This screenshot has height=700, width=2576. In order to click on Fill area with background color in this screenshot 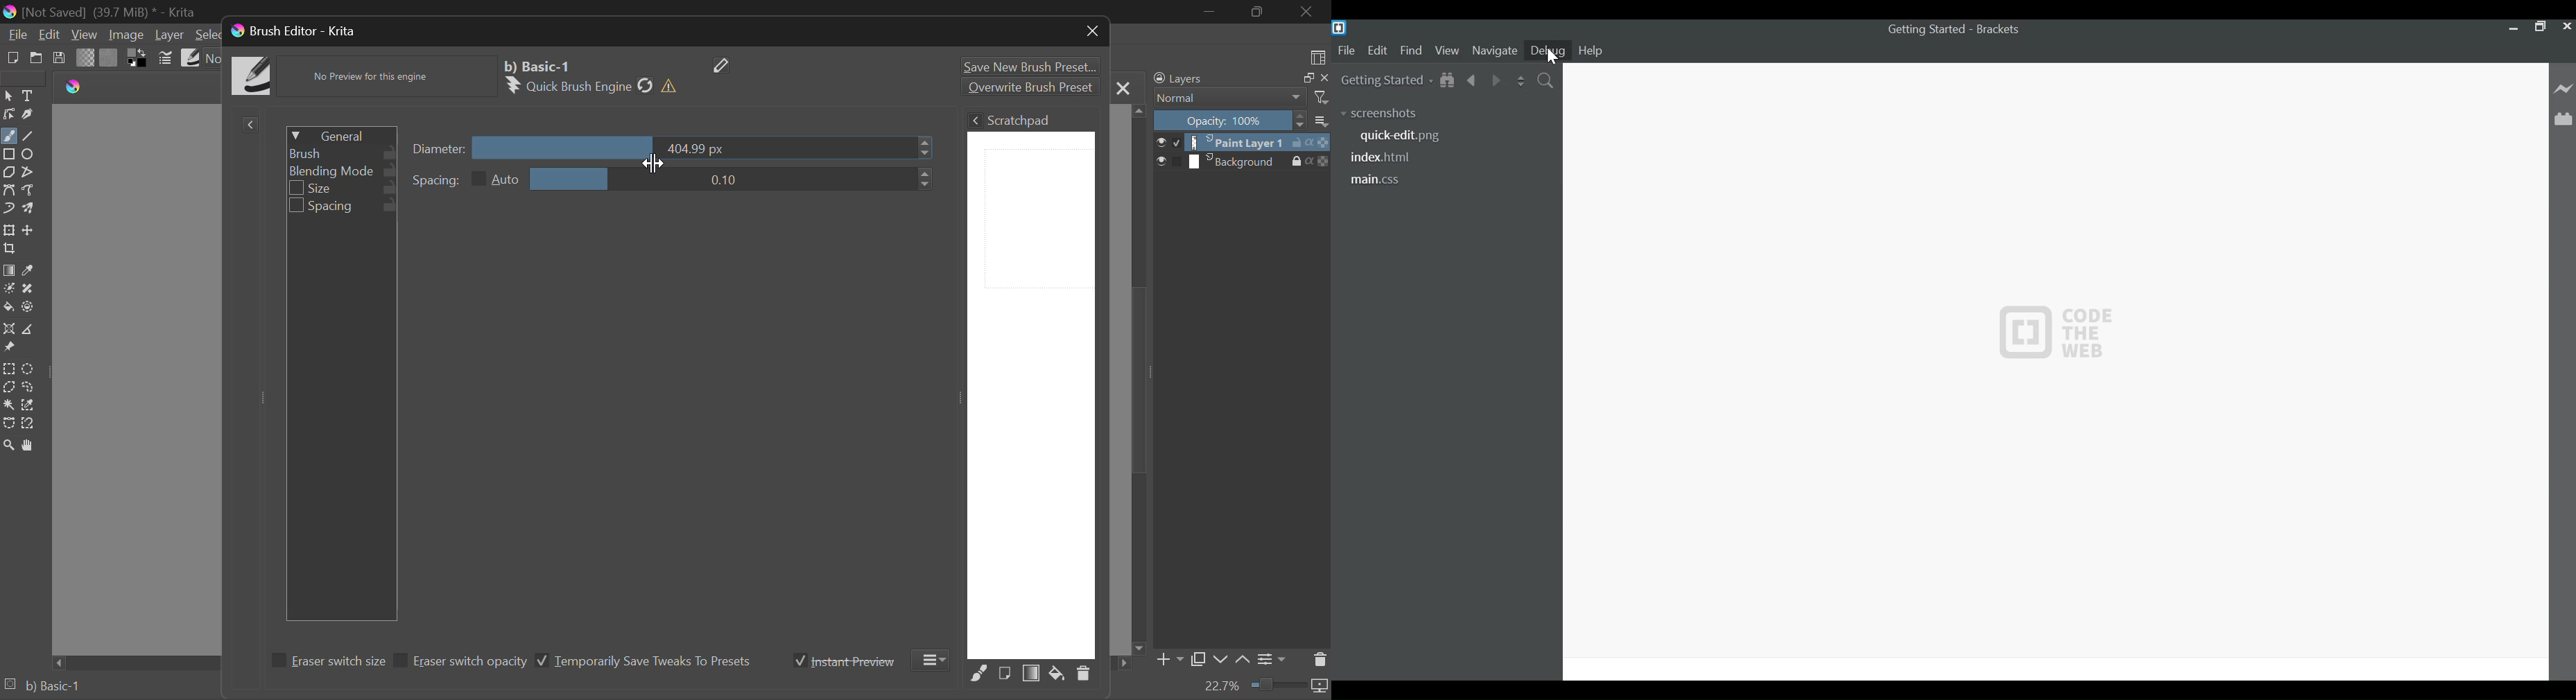, I will do `click(1056, 674)`.